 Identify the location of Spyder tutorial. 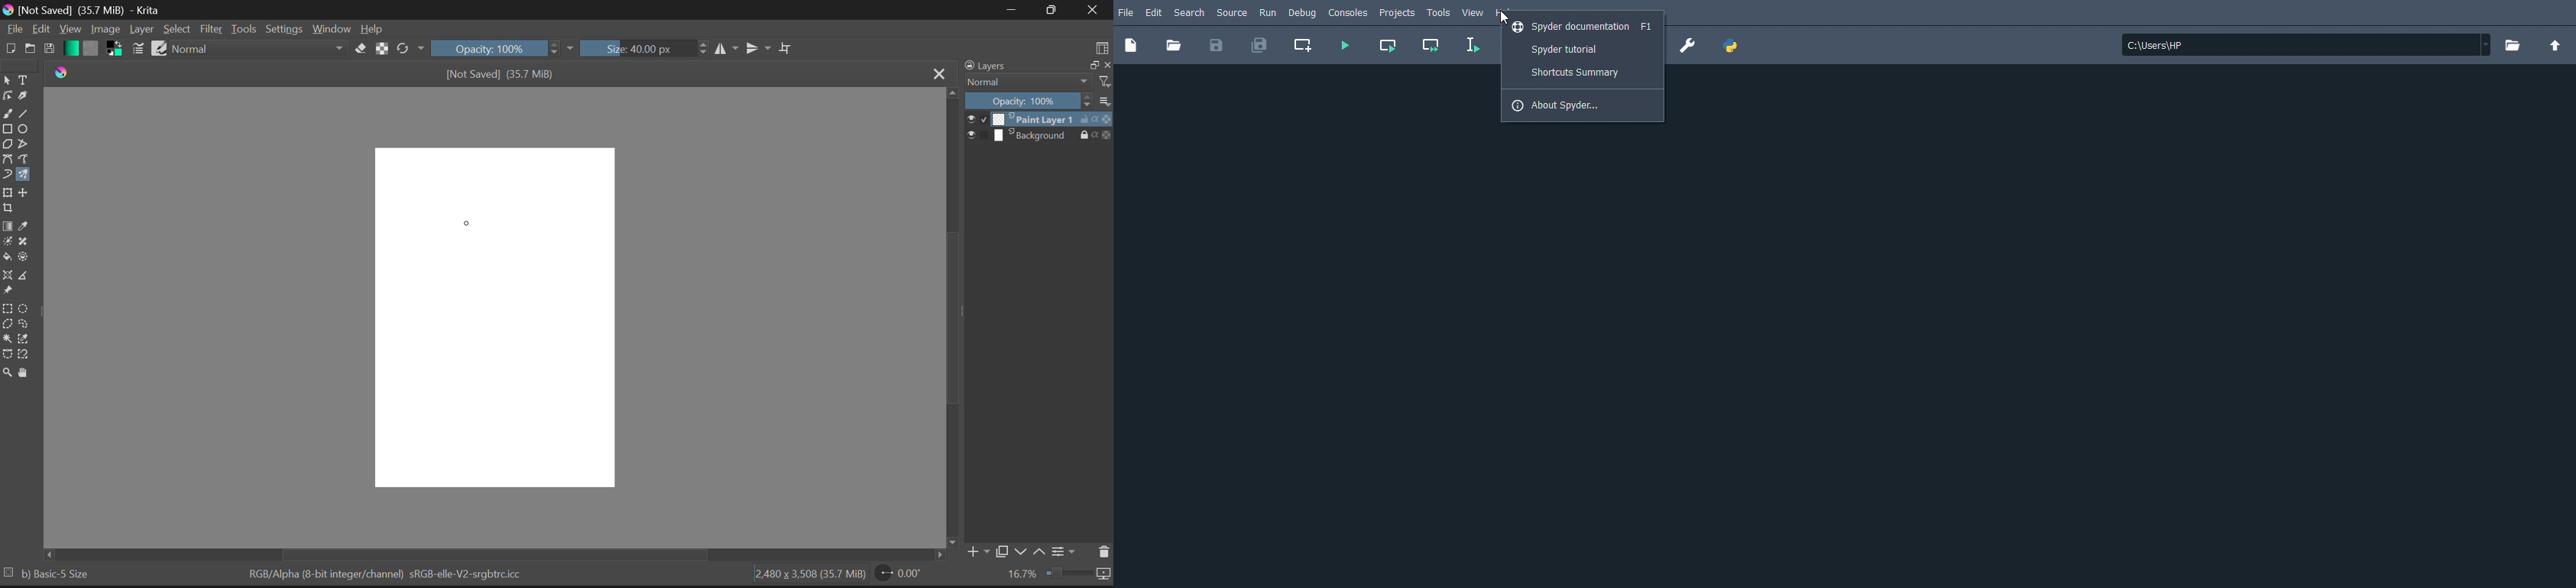
(1563, 49).